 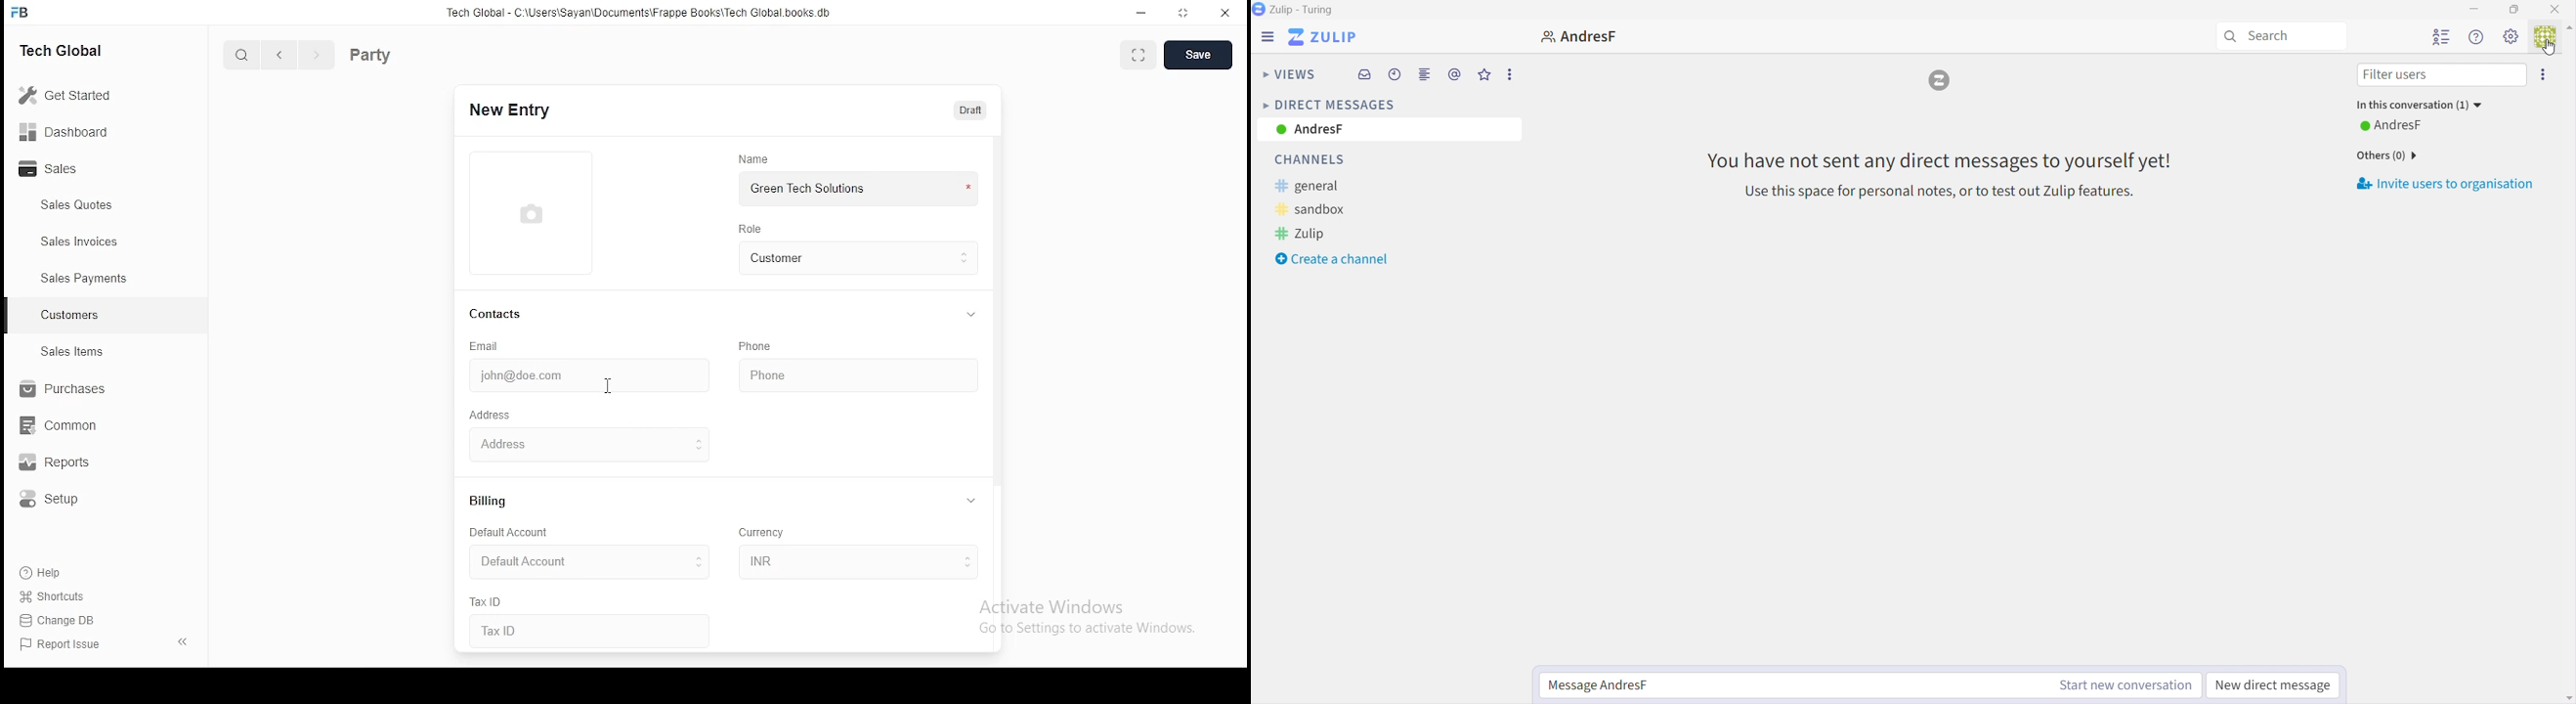 I want to click on Zulip, so click(x=1314, y=234).